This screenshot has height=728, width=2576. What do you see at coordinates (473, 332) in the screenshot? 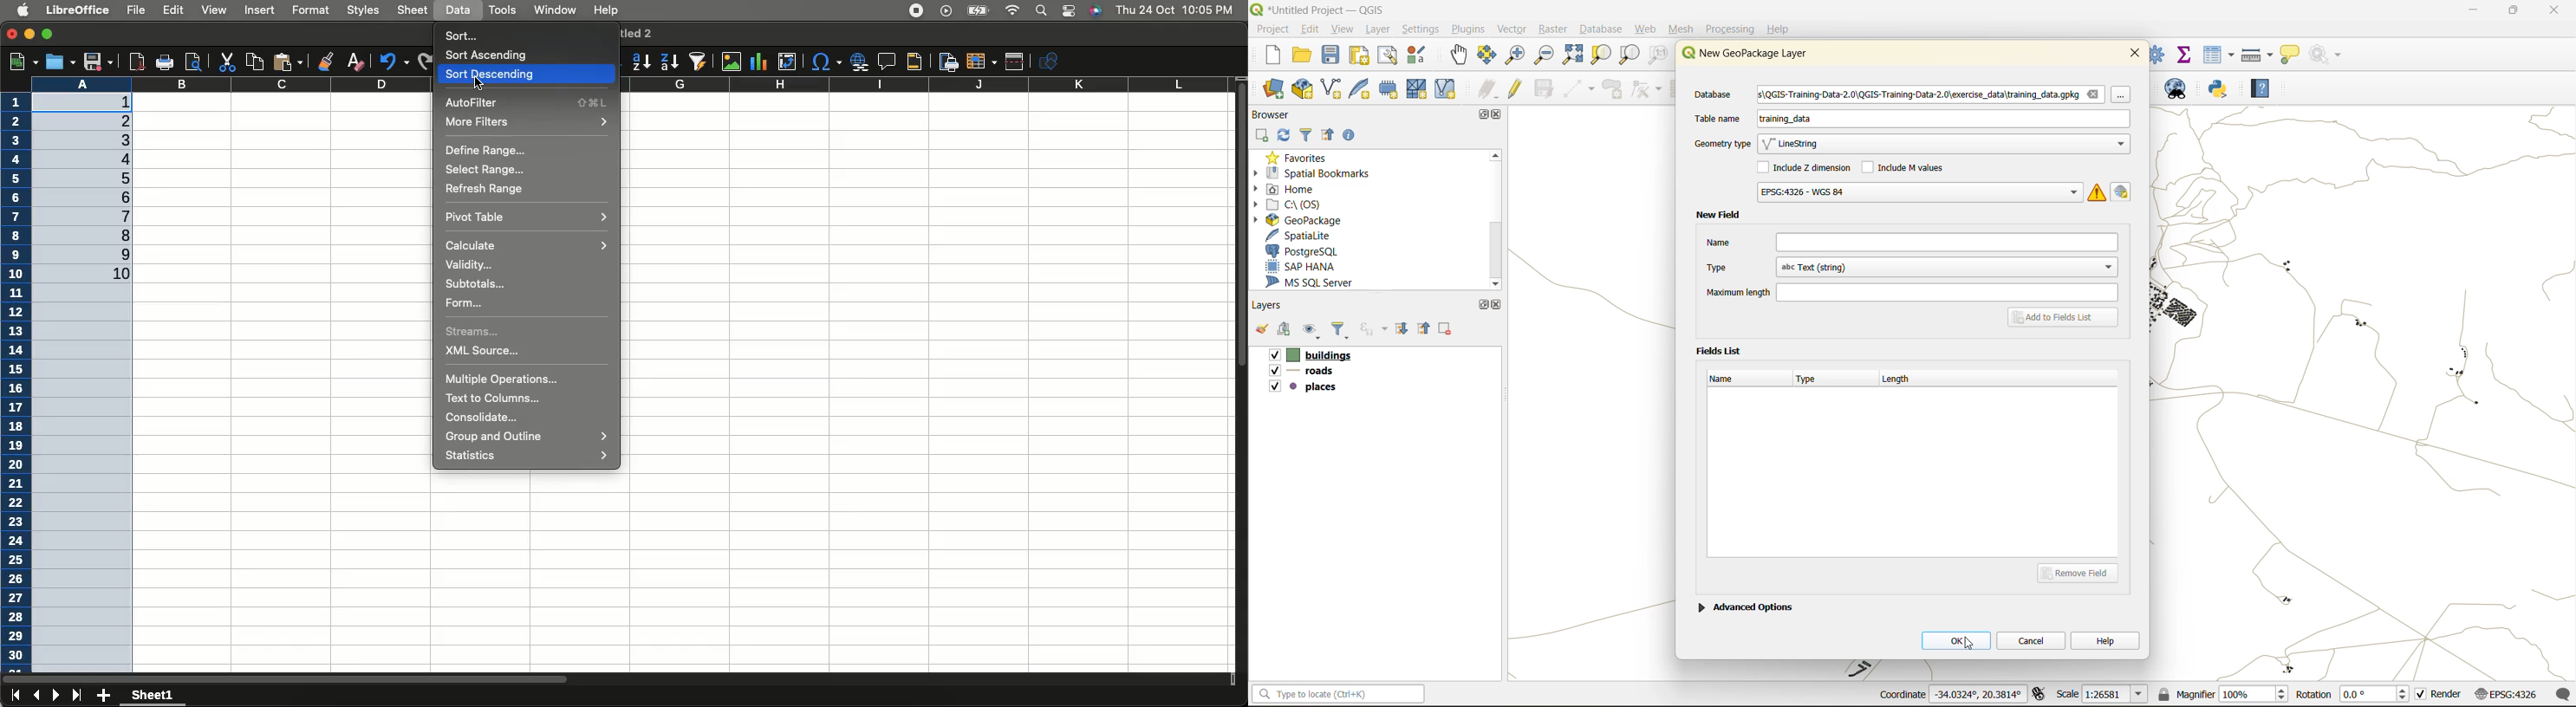
I see `Streams...` at bounding box center [473, 332].